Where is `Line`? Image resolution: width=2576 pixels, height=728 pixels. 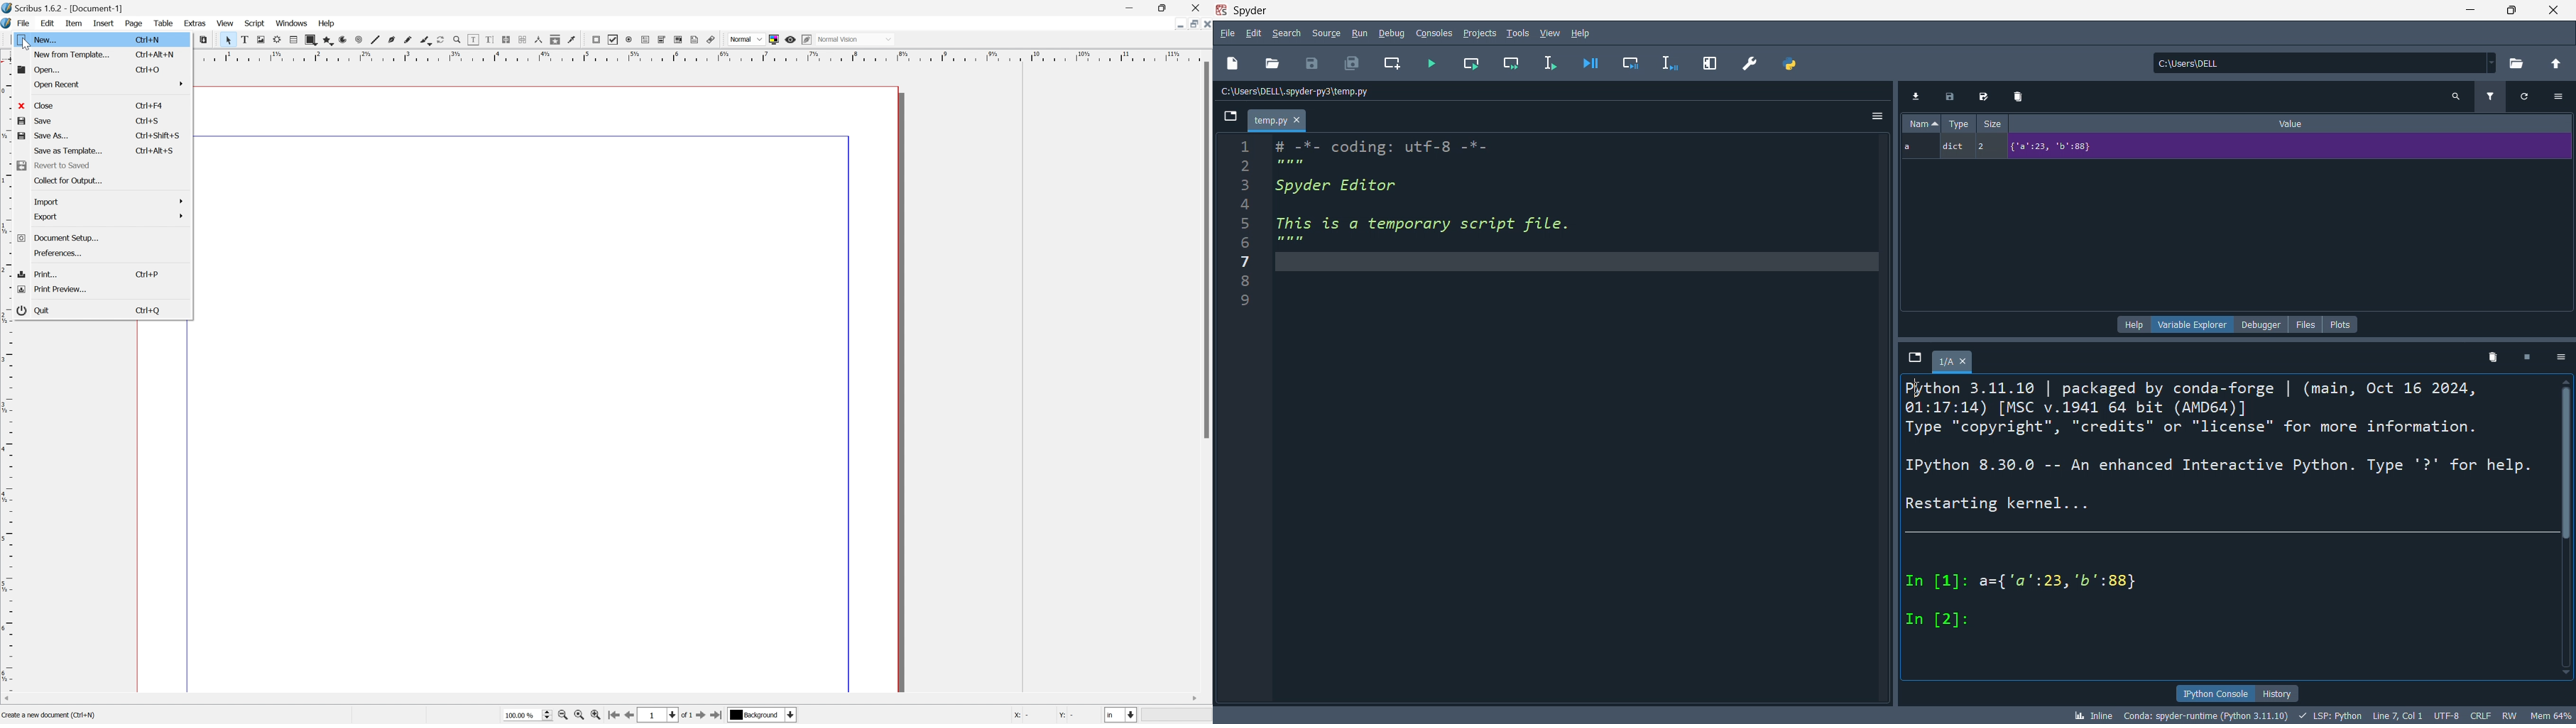
Line is located at coordinates (373, 40).